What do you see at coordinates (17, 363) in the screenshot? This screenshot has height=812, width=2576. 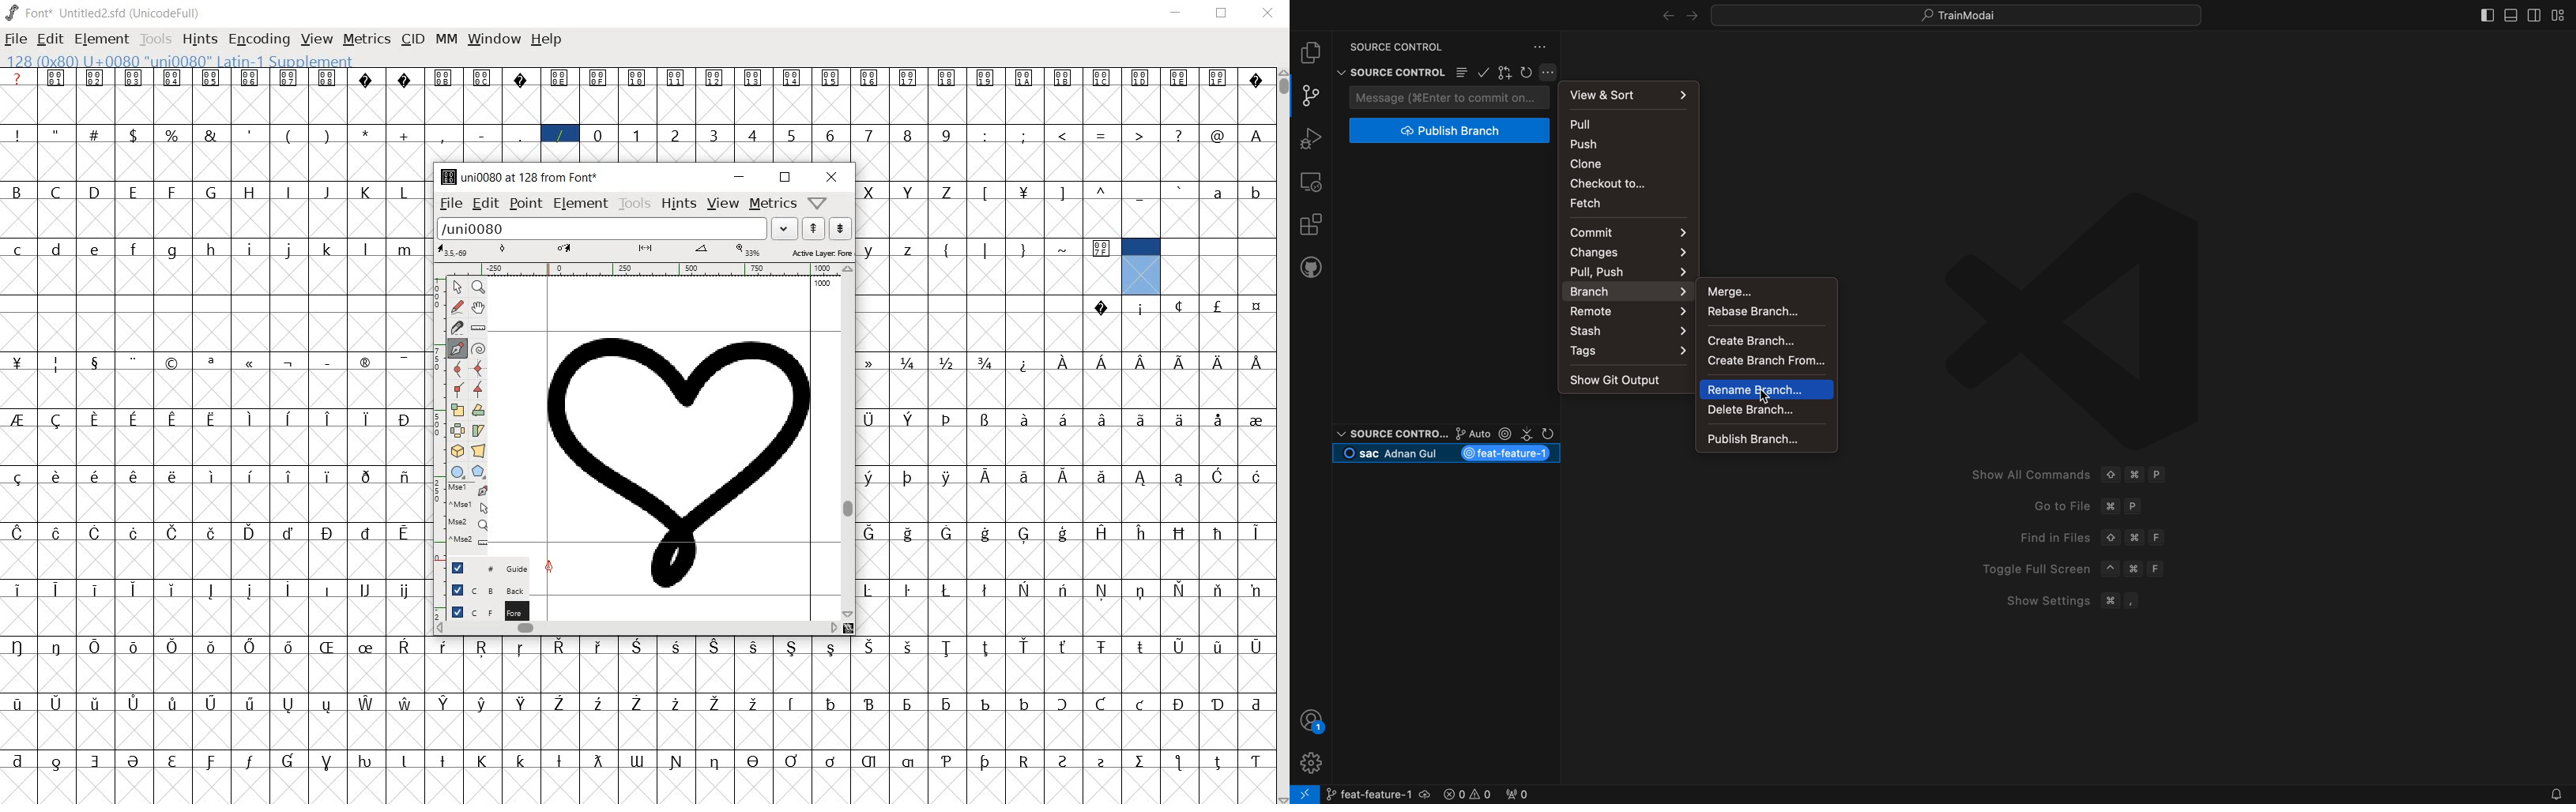 I see `glyph` at bounding box center [17, 363].